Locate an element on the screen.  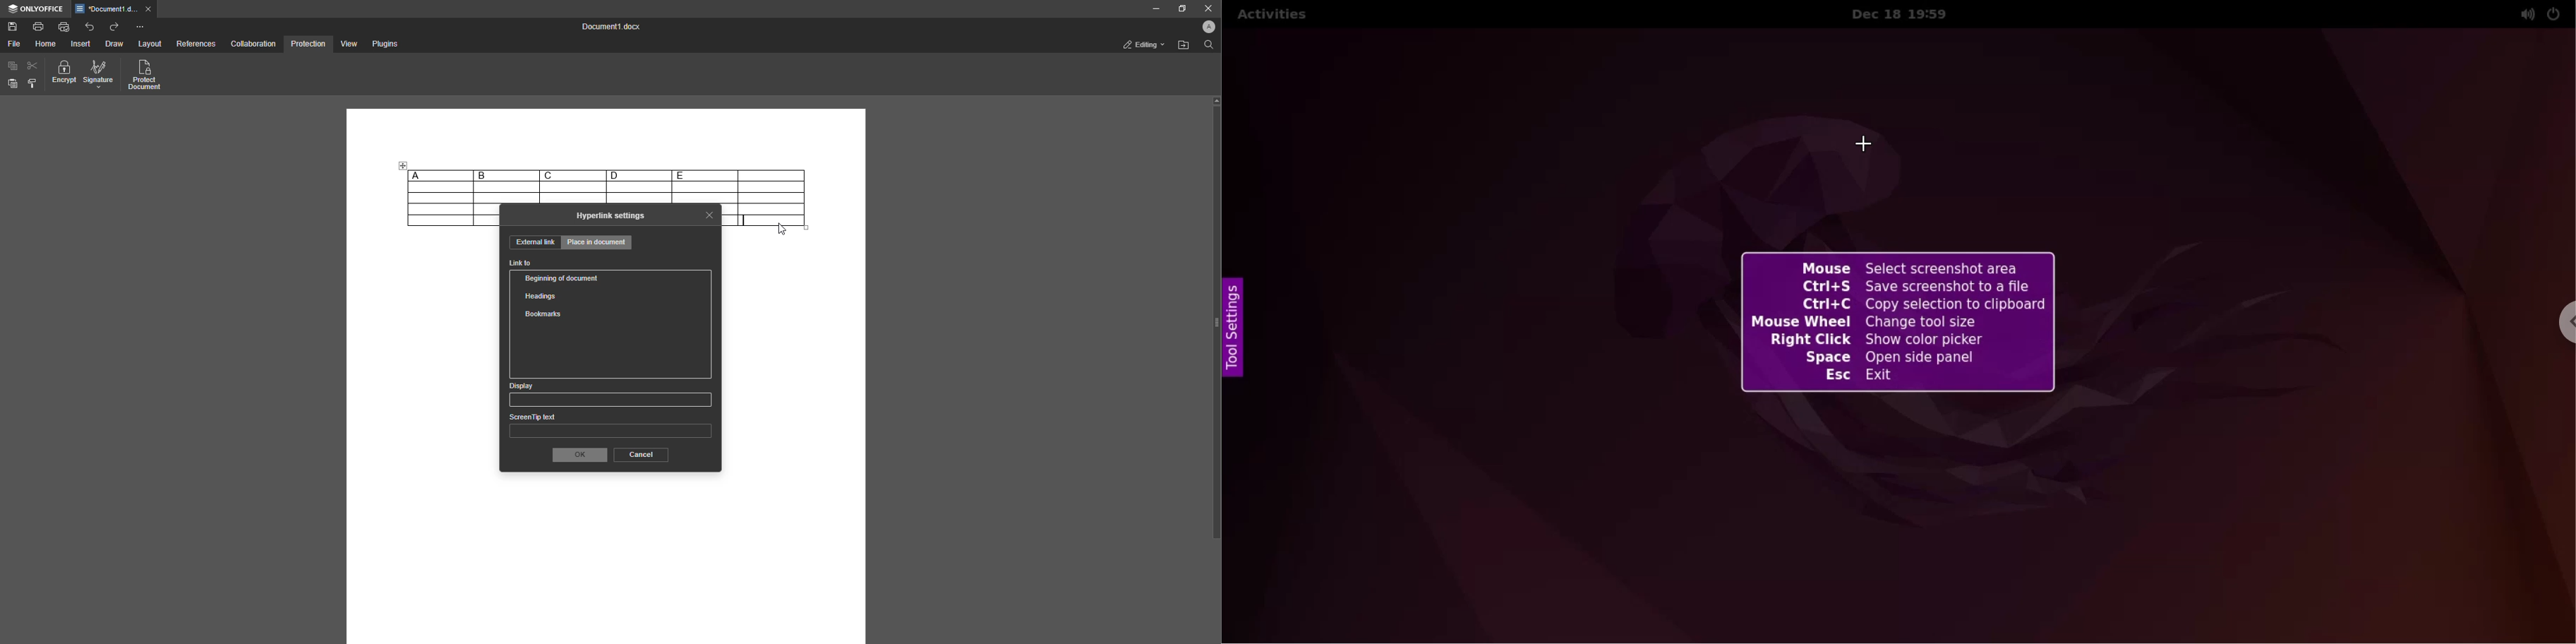
Beginning of document is located at coordinates (564, 278).